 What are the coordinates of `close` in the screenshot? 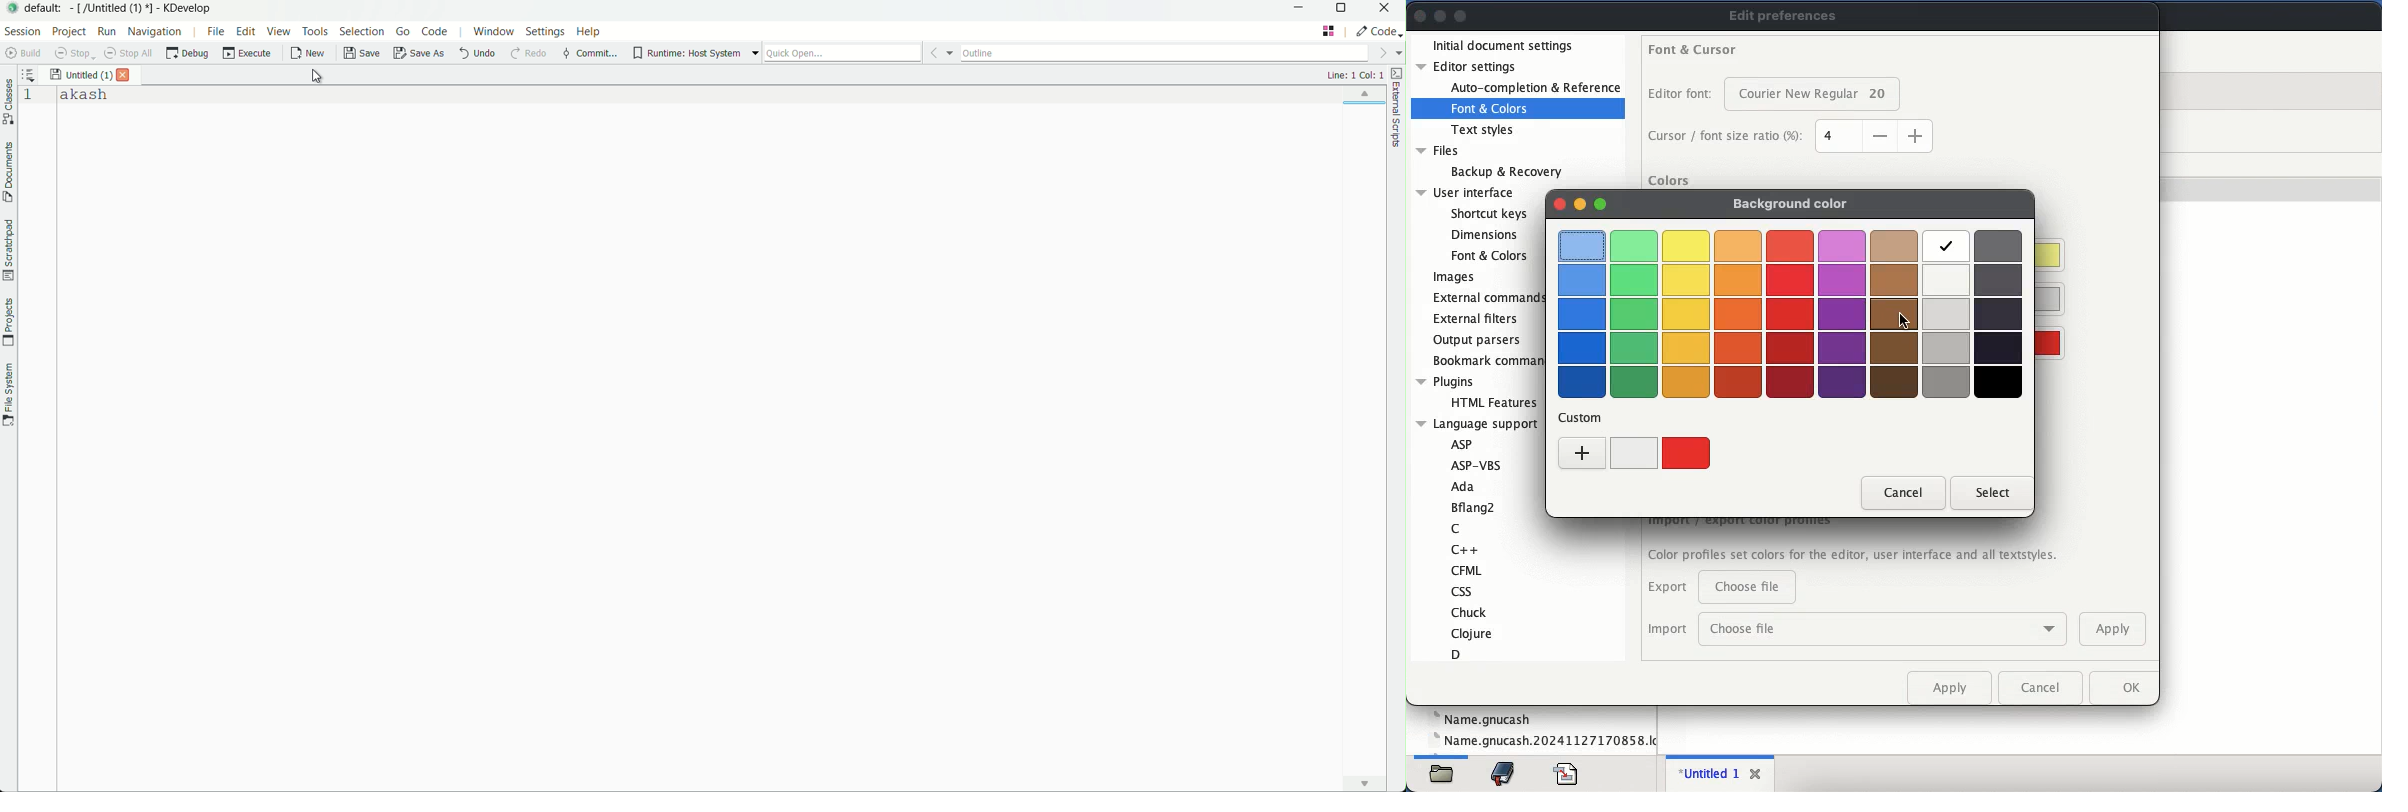 It's located at (1559, 202).